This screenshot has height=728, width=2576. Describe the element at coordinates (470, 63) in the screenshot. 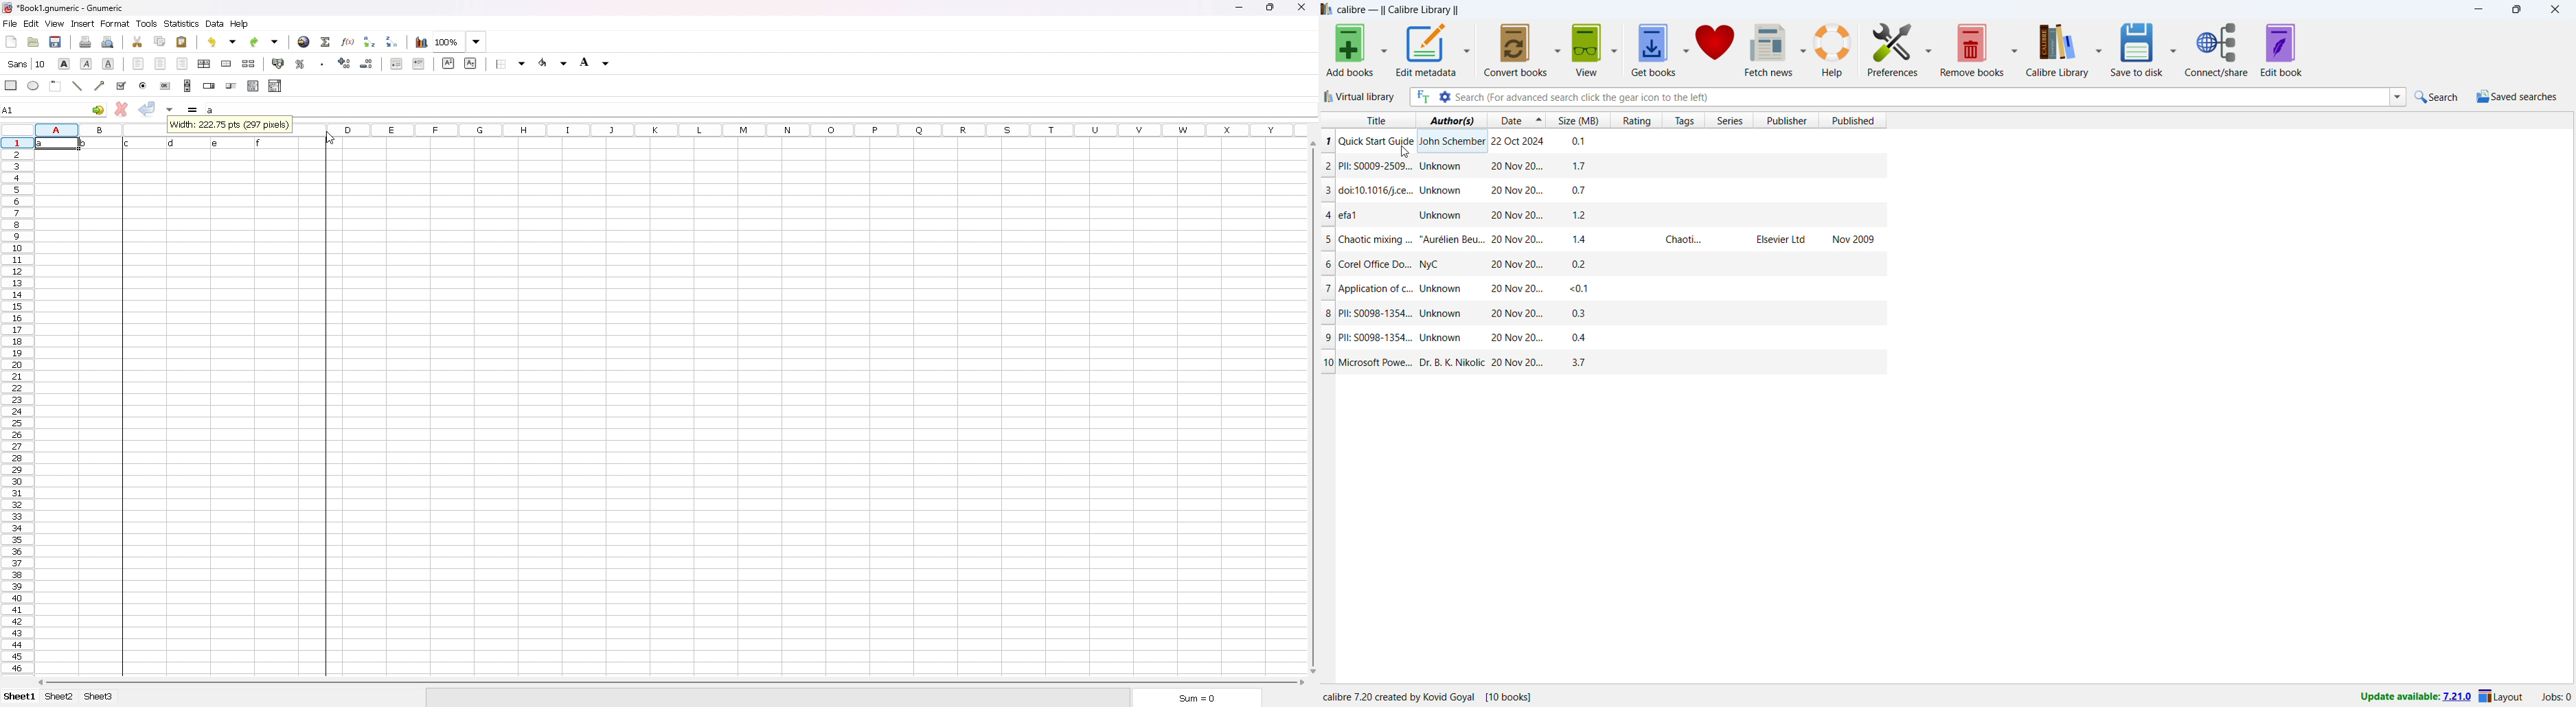

I see `subscript` at that location.